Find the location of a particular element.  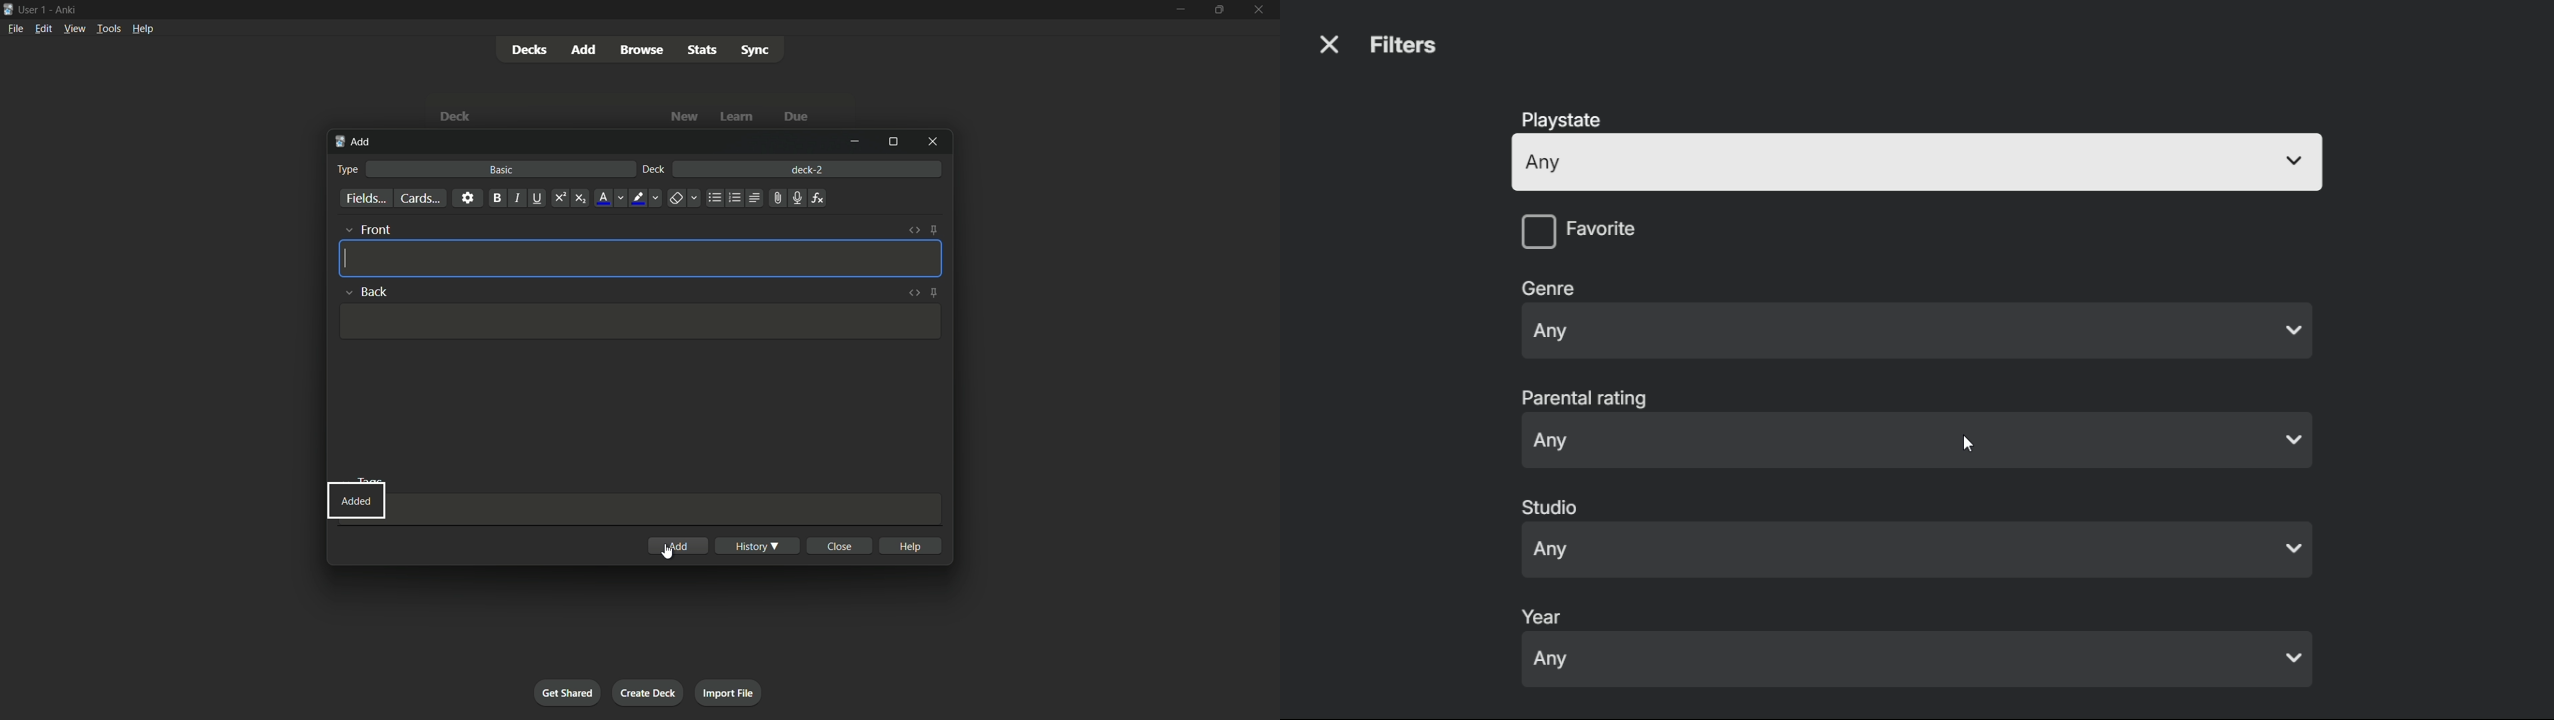

help is located at coordinates (909, 545).